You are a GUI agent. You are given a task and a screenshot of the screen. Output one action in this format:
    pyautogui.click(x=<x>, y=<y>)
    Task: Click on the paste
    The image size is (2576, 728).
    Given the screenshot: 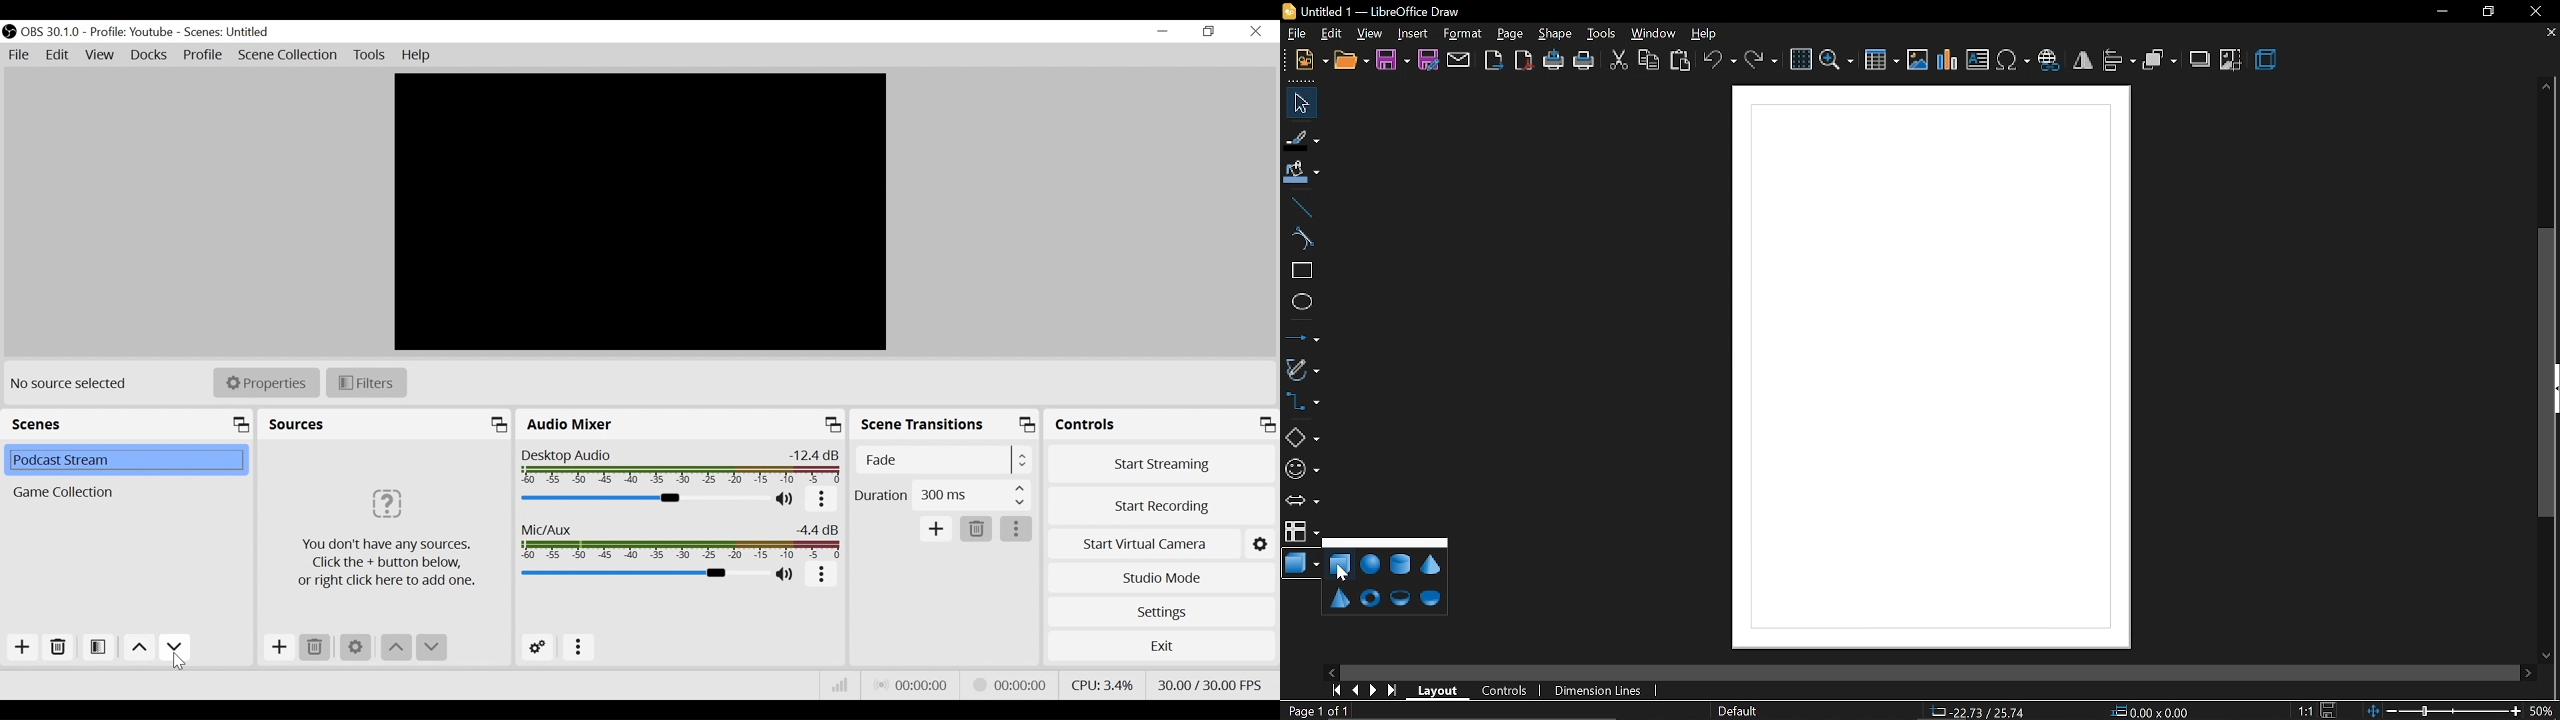 What is the action you would take?
    pyautogui.click(x=1682, y=62)
    